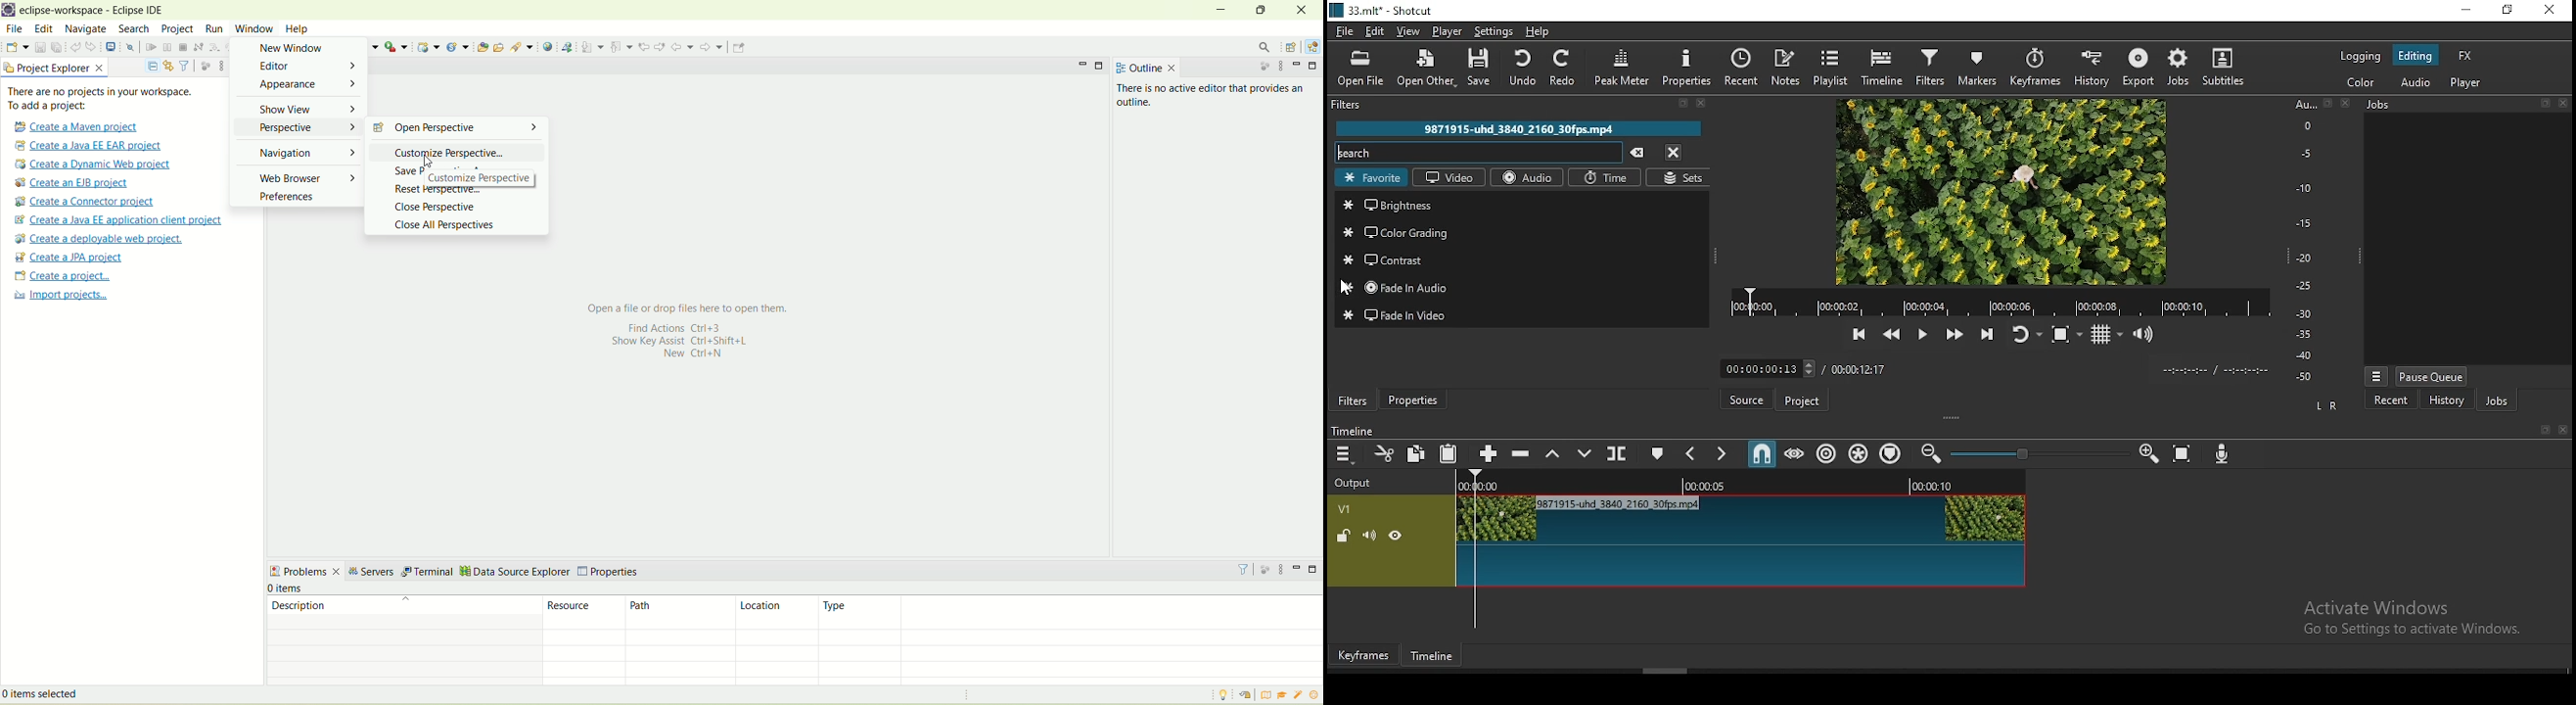  Describe the element at coordinates (2000, 191) in the screenshot. I see `video` at that location.